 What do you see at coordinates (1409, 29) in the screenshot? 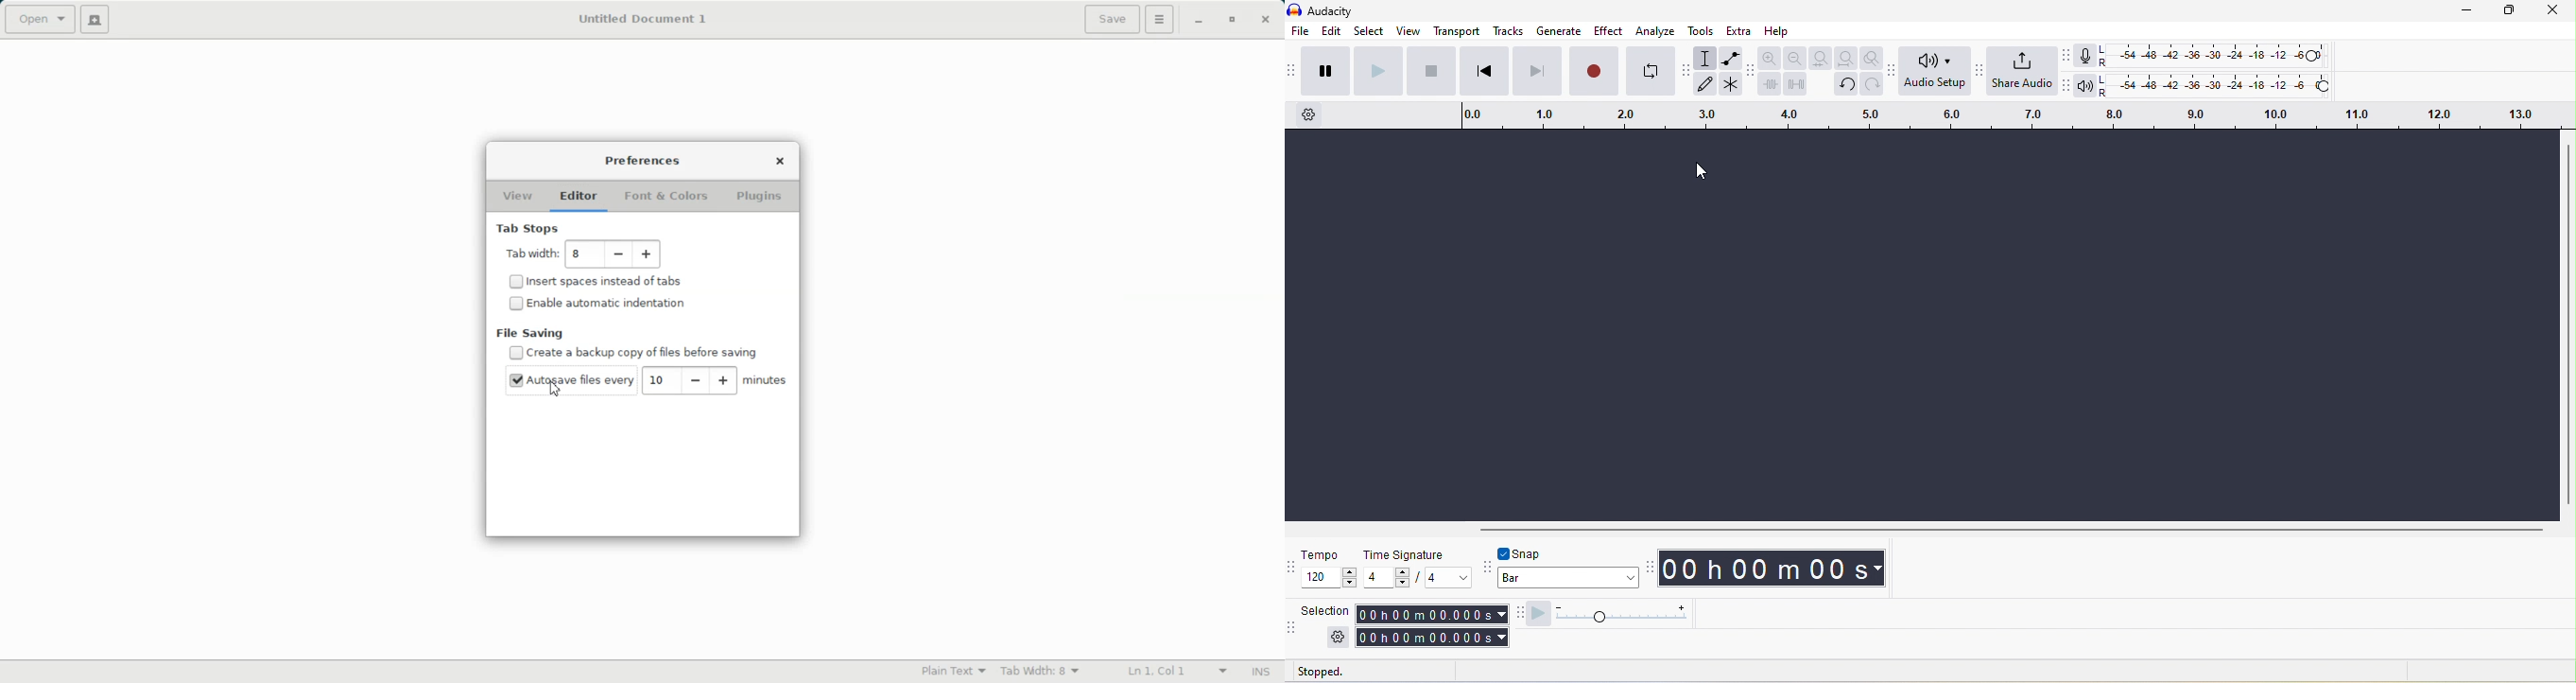
I see `view` at bounding box center [1409, 29].